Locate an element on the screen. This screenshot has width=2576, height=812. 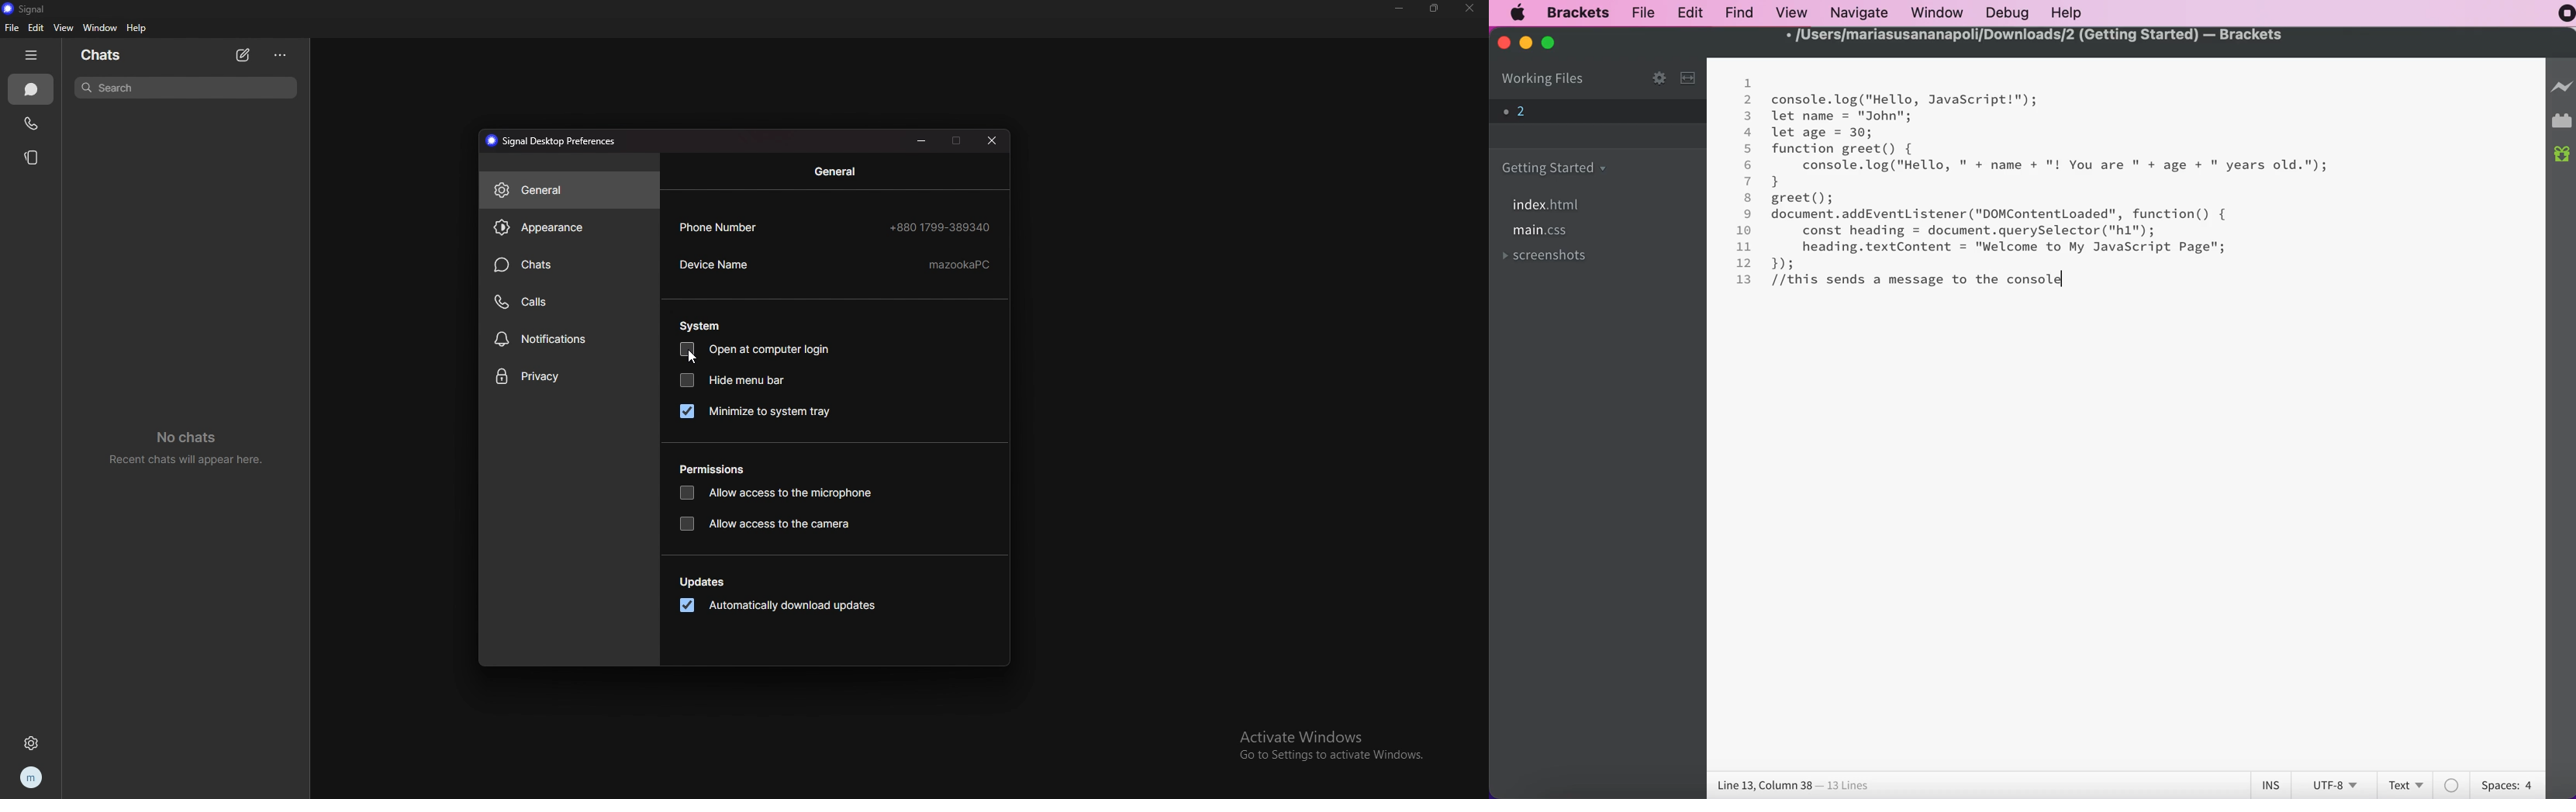
minimize to system tray is located at coordinates (755, 411).